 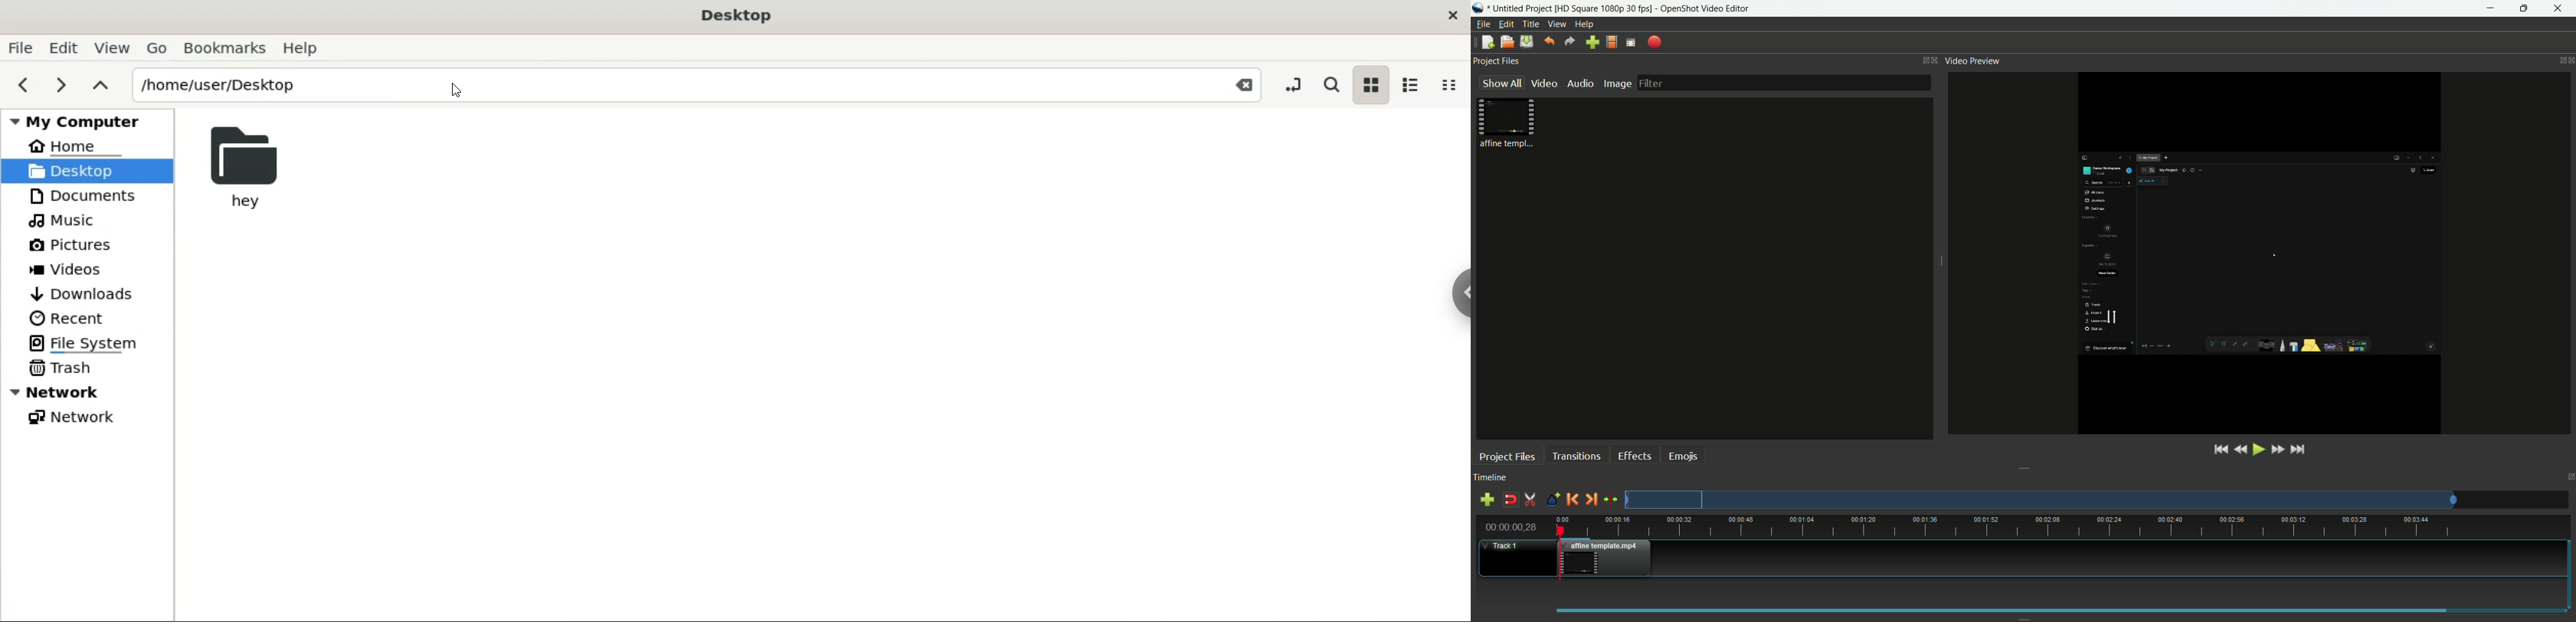 What do you see at coordinates (85, 294) in the screenshot?
I see `downloads` at bounding box center [85, 294].